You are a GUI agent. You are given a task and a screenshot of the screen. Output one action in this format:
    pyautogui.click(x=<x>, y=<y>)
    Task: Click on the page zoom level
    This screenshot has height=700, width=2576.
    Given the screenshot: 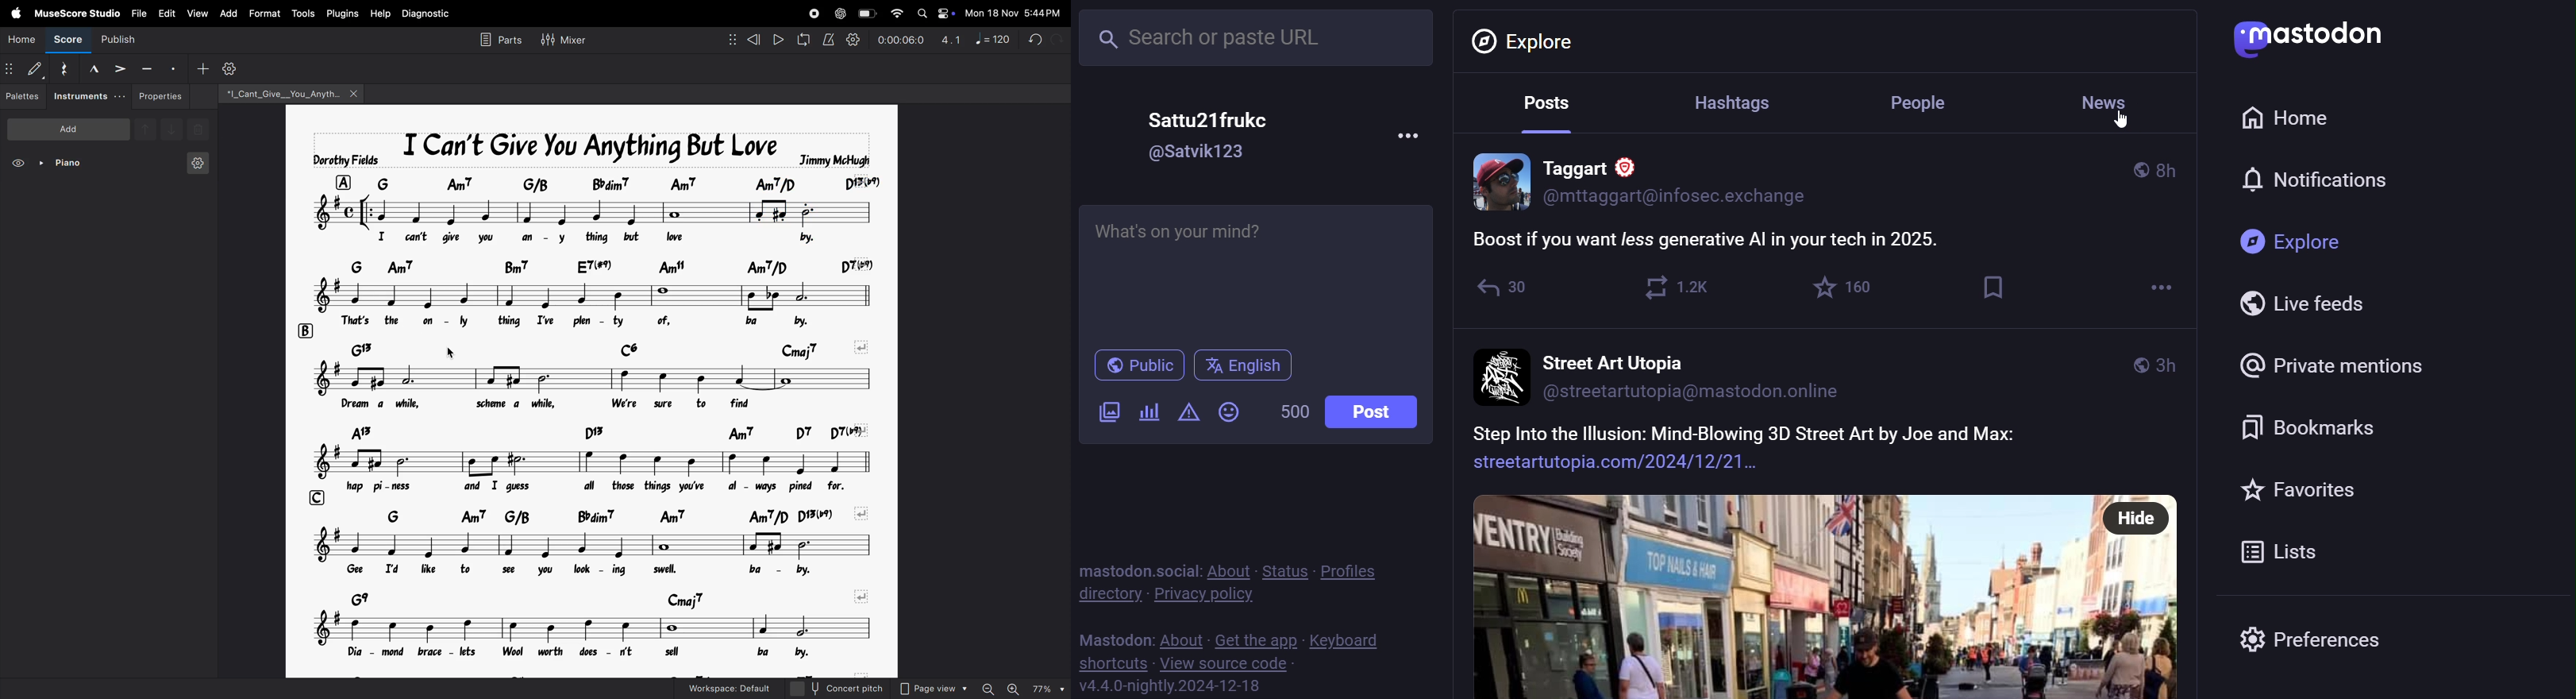 What is the action you would take?
    pyautogui.click(x=1049, y=688)
    